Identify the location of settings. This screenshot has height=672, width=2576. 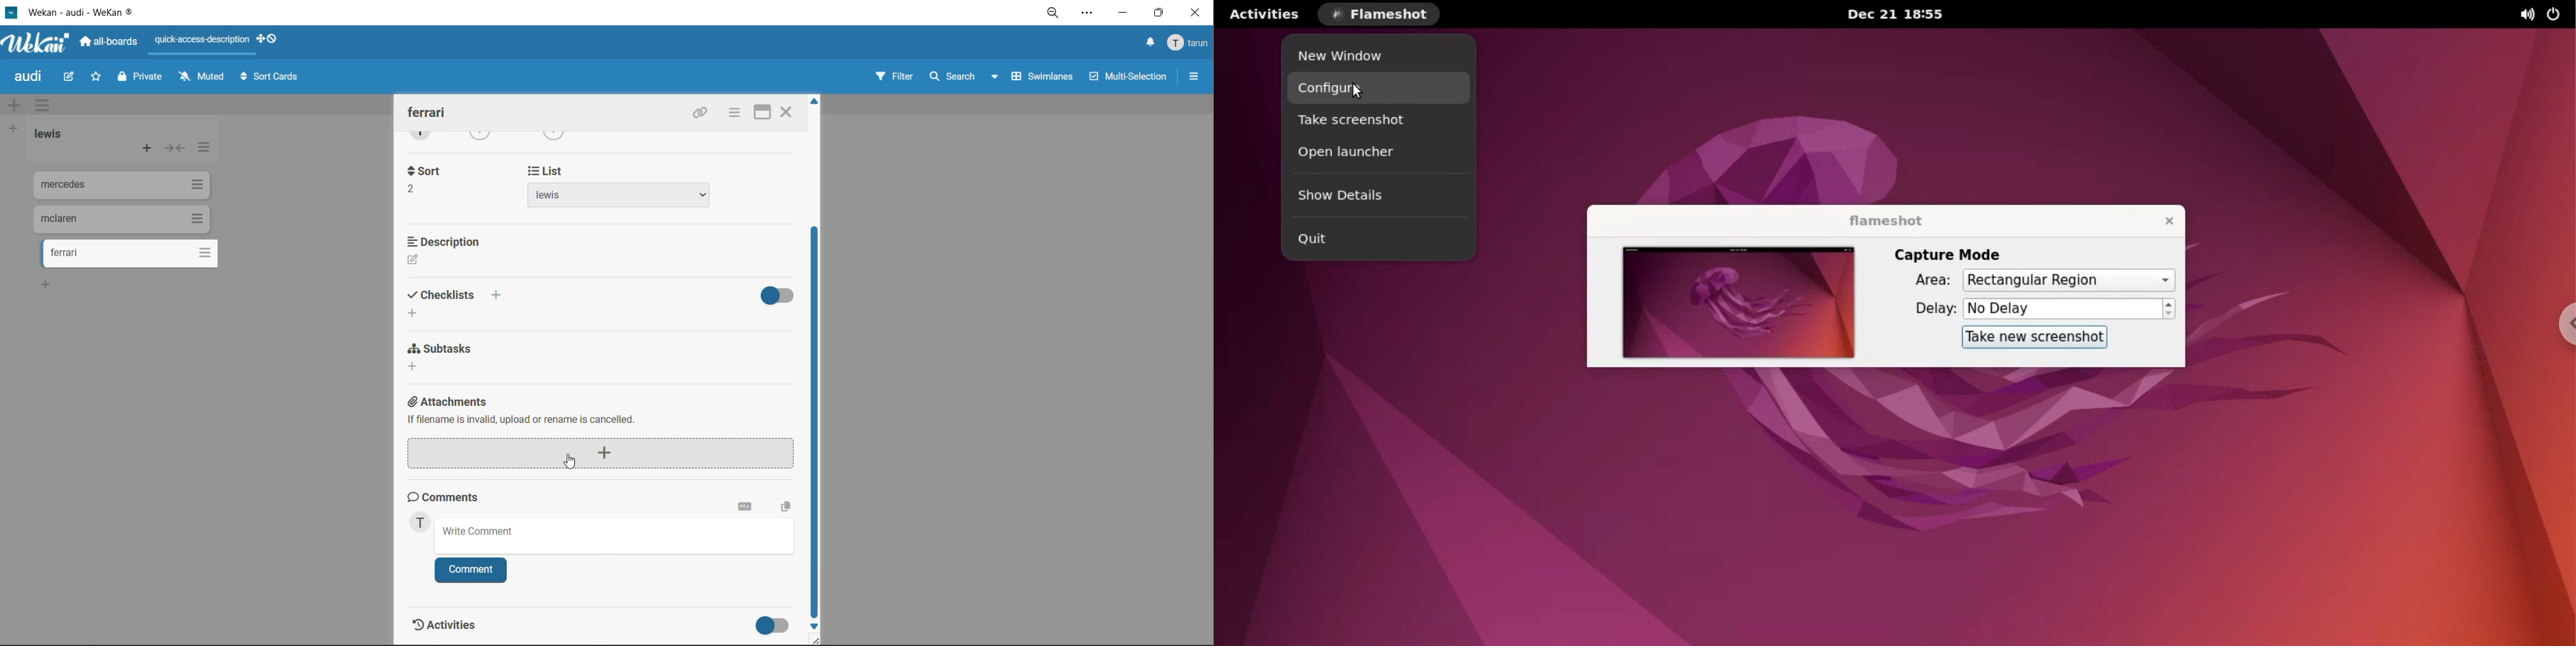
(1089, 15).